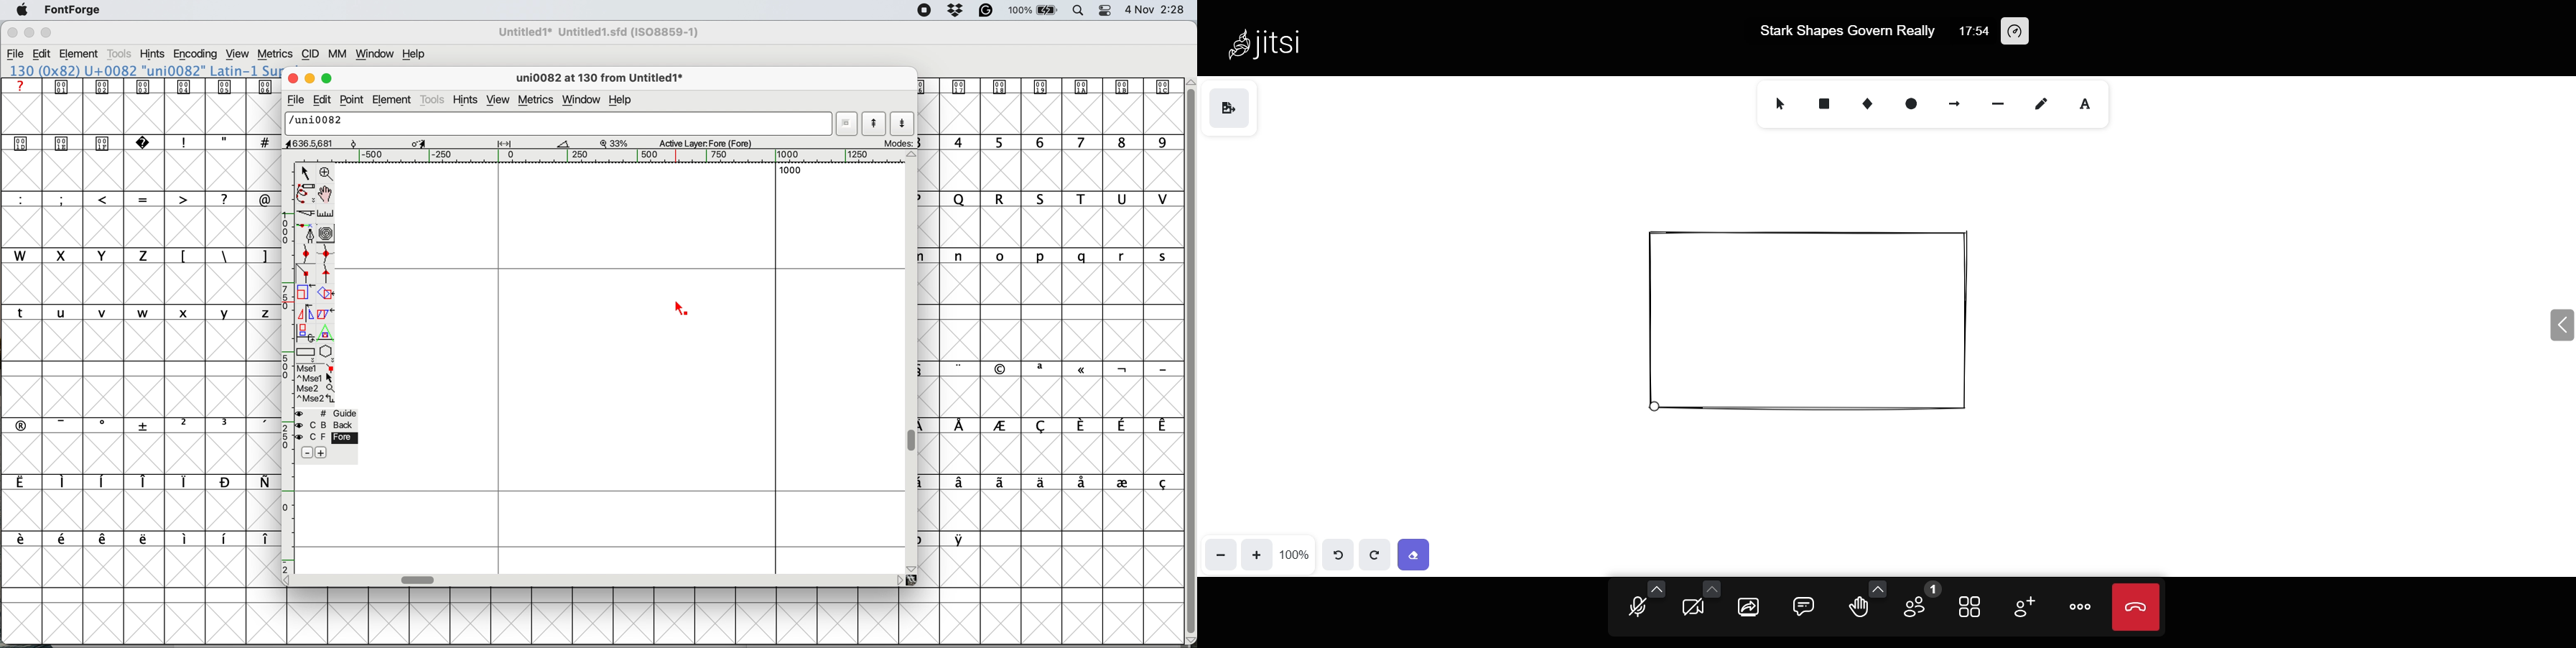 The image size is (2576, 672). What do you see at coordinates (2557, 326) in the screenshot?
I see `expand` at bounding box center [2557, 326].